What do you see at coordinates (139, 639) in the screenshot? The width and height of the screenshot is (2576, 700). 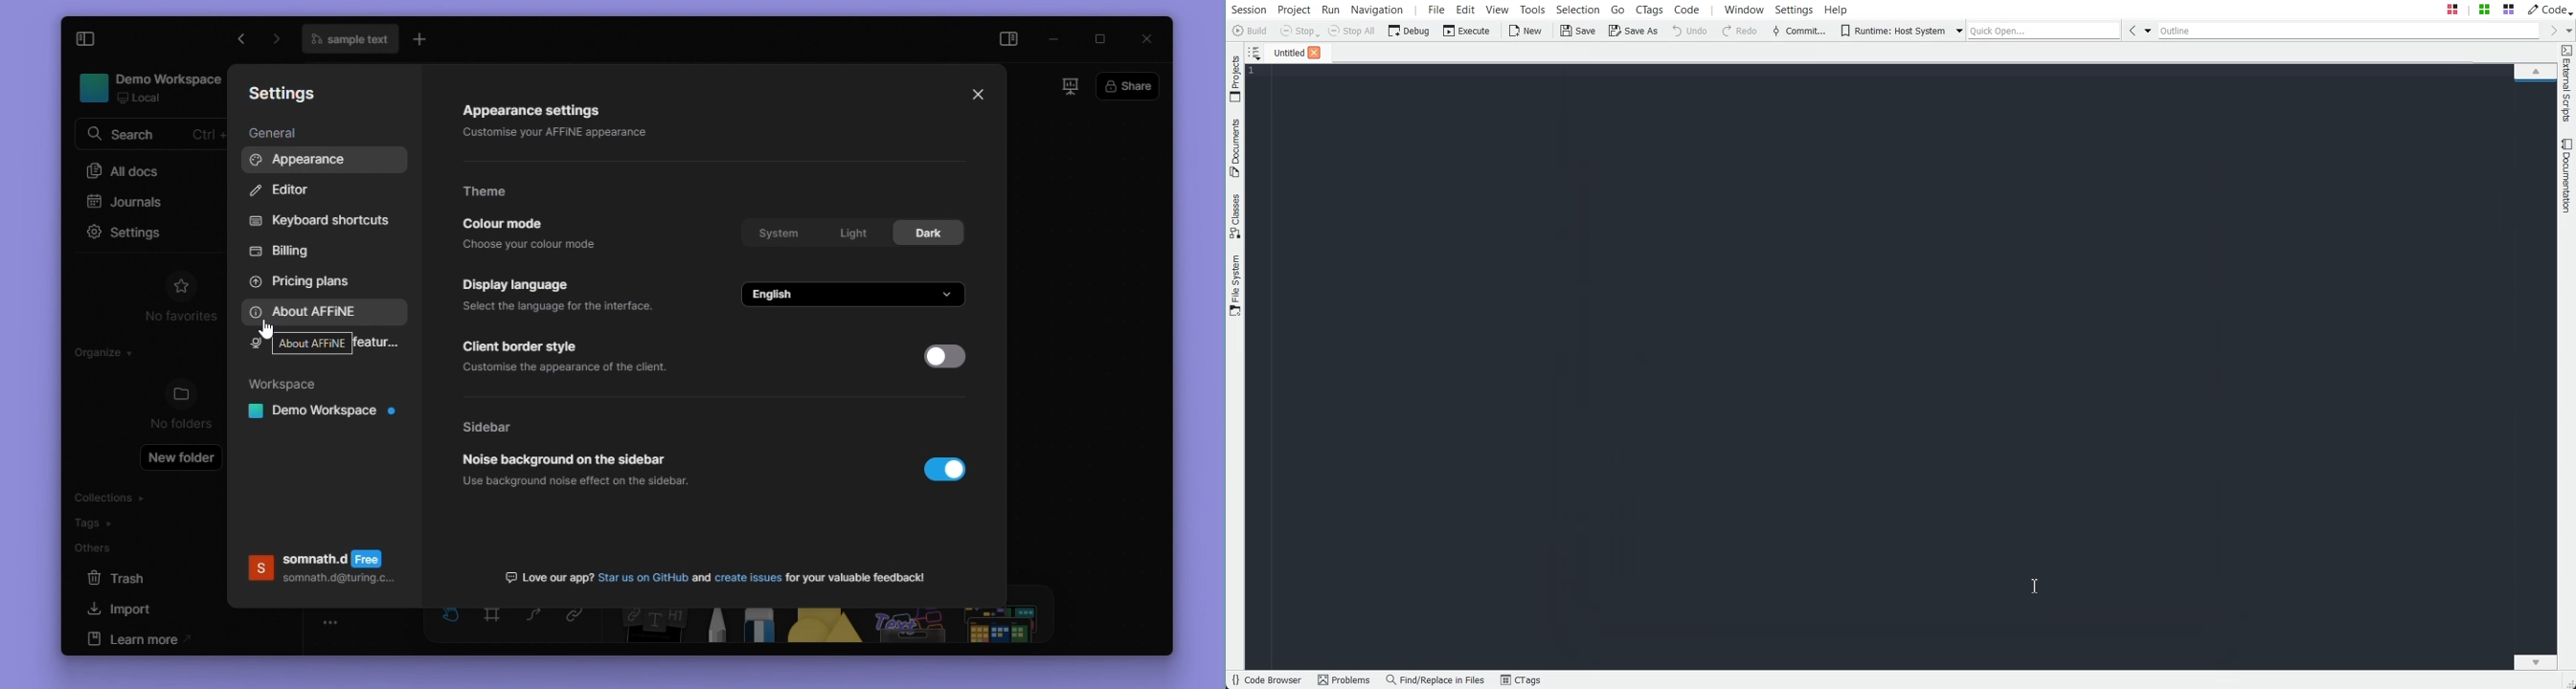 I see `learn more` at bounding box center [139, 639].